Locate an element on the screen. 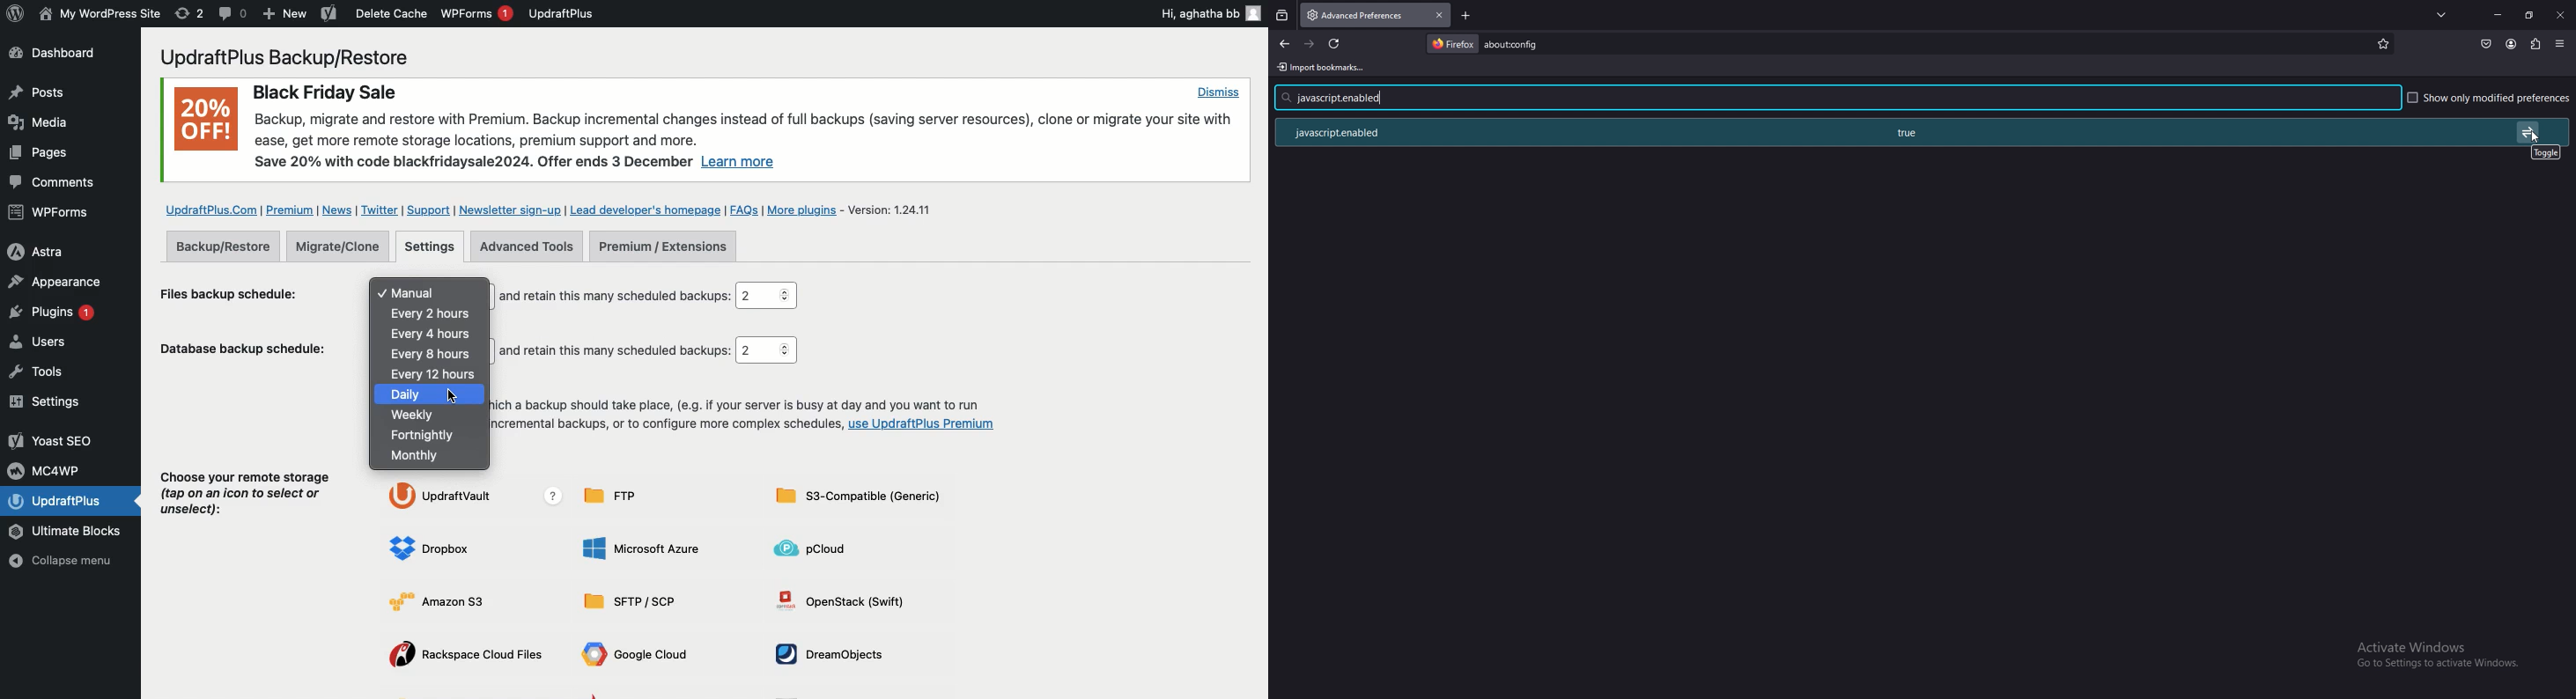 Image resolution: width=2576 pixels, height=700 pixels. forward is located at coordinates (1310, 44).